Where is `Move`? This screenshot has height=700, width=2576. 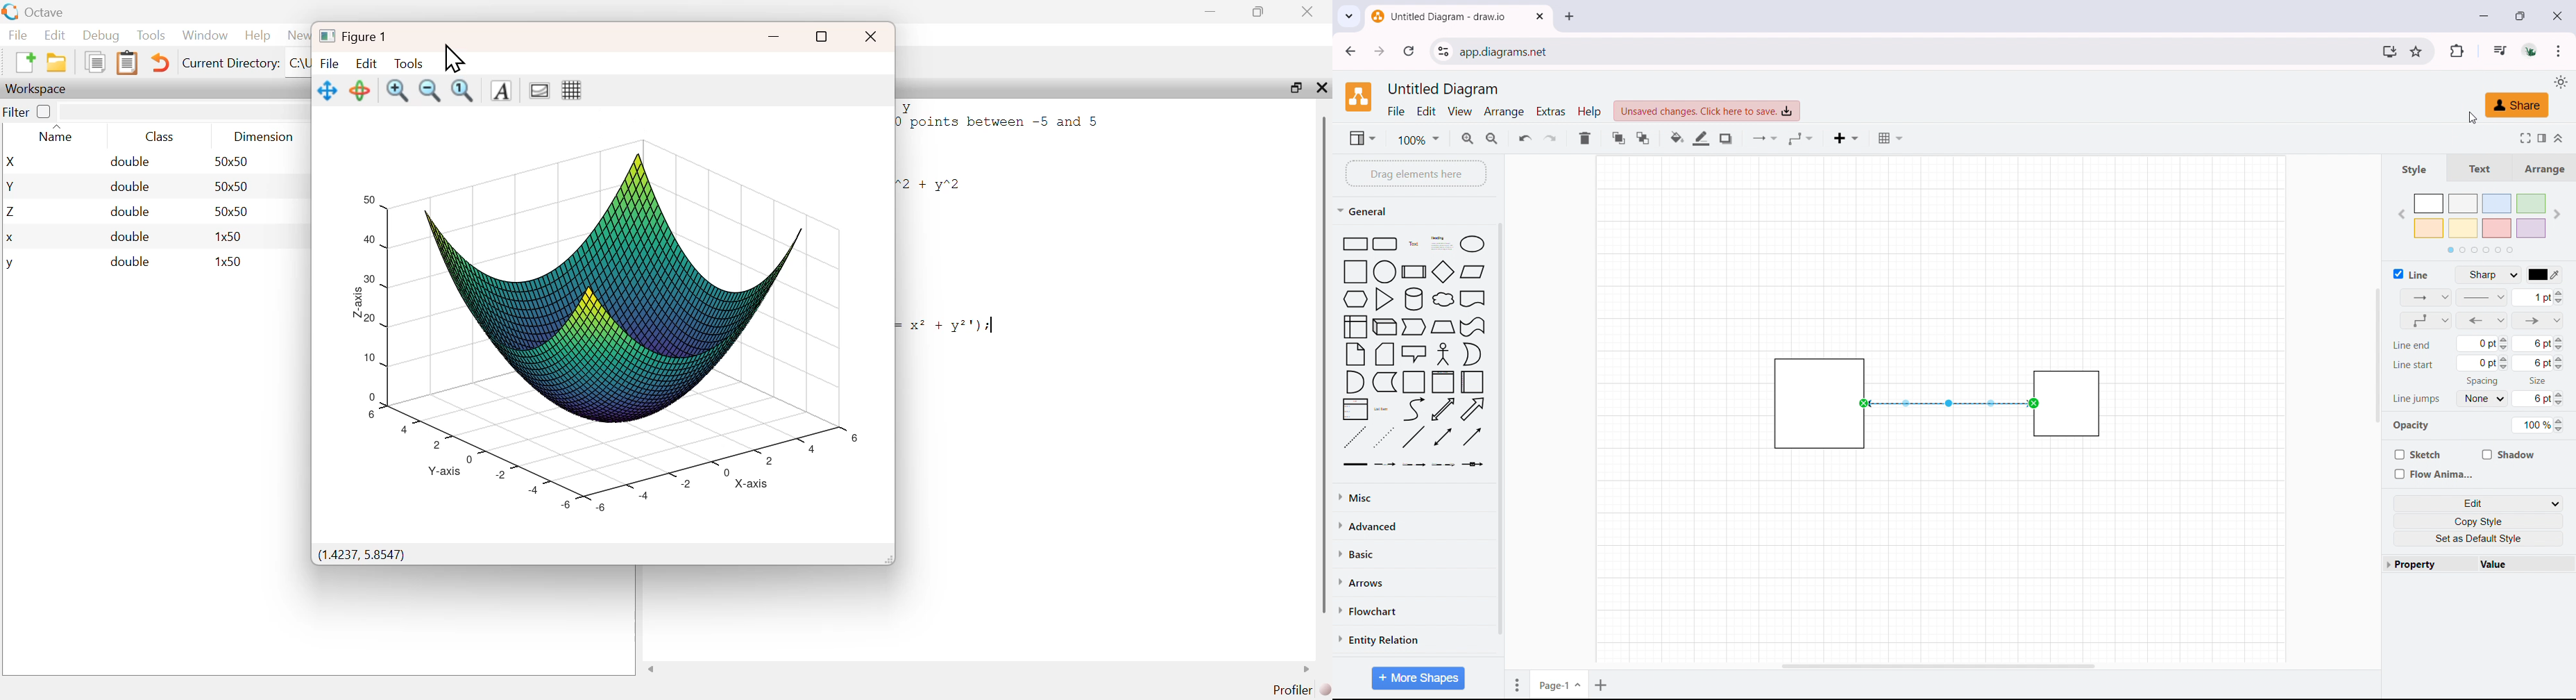
Move is located at coordinates (328, 91).